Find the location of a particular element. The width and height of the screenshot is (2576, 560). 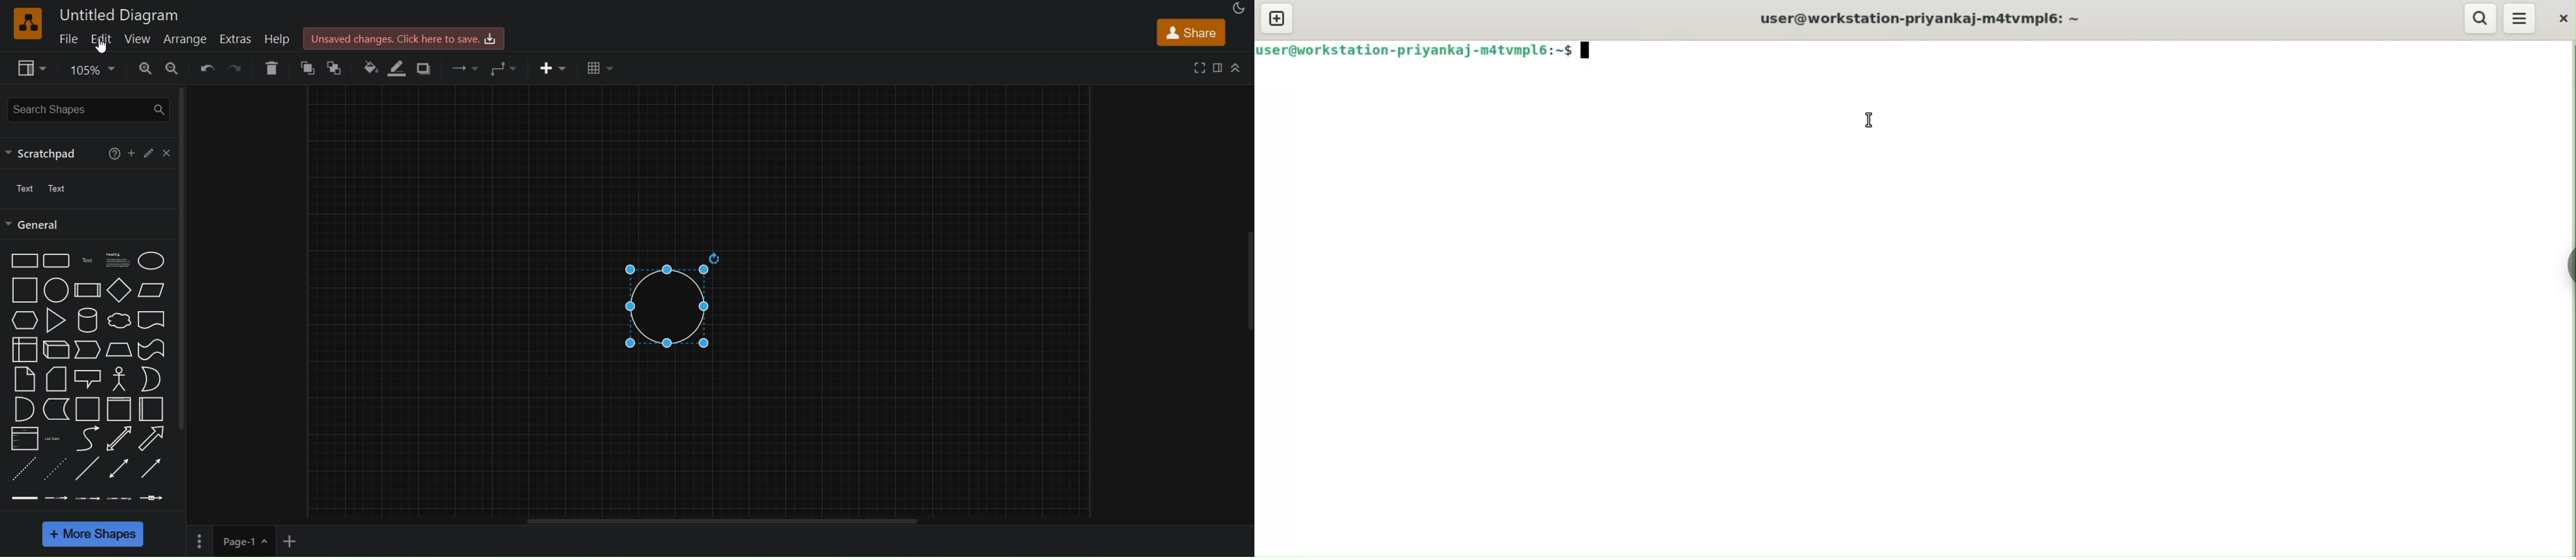

menu is located at coordinates (2519, 19).